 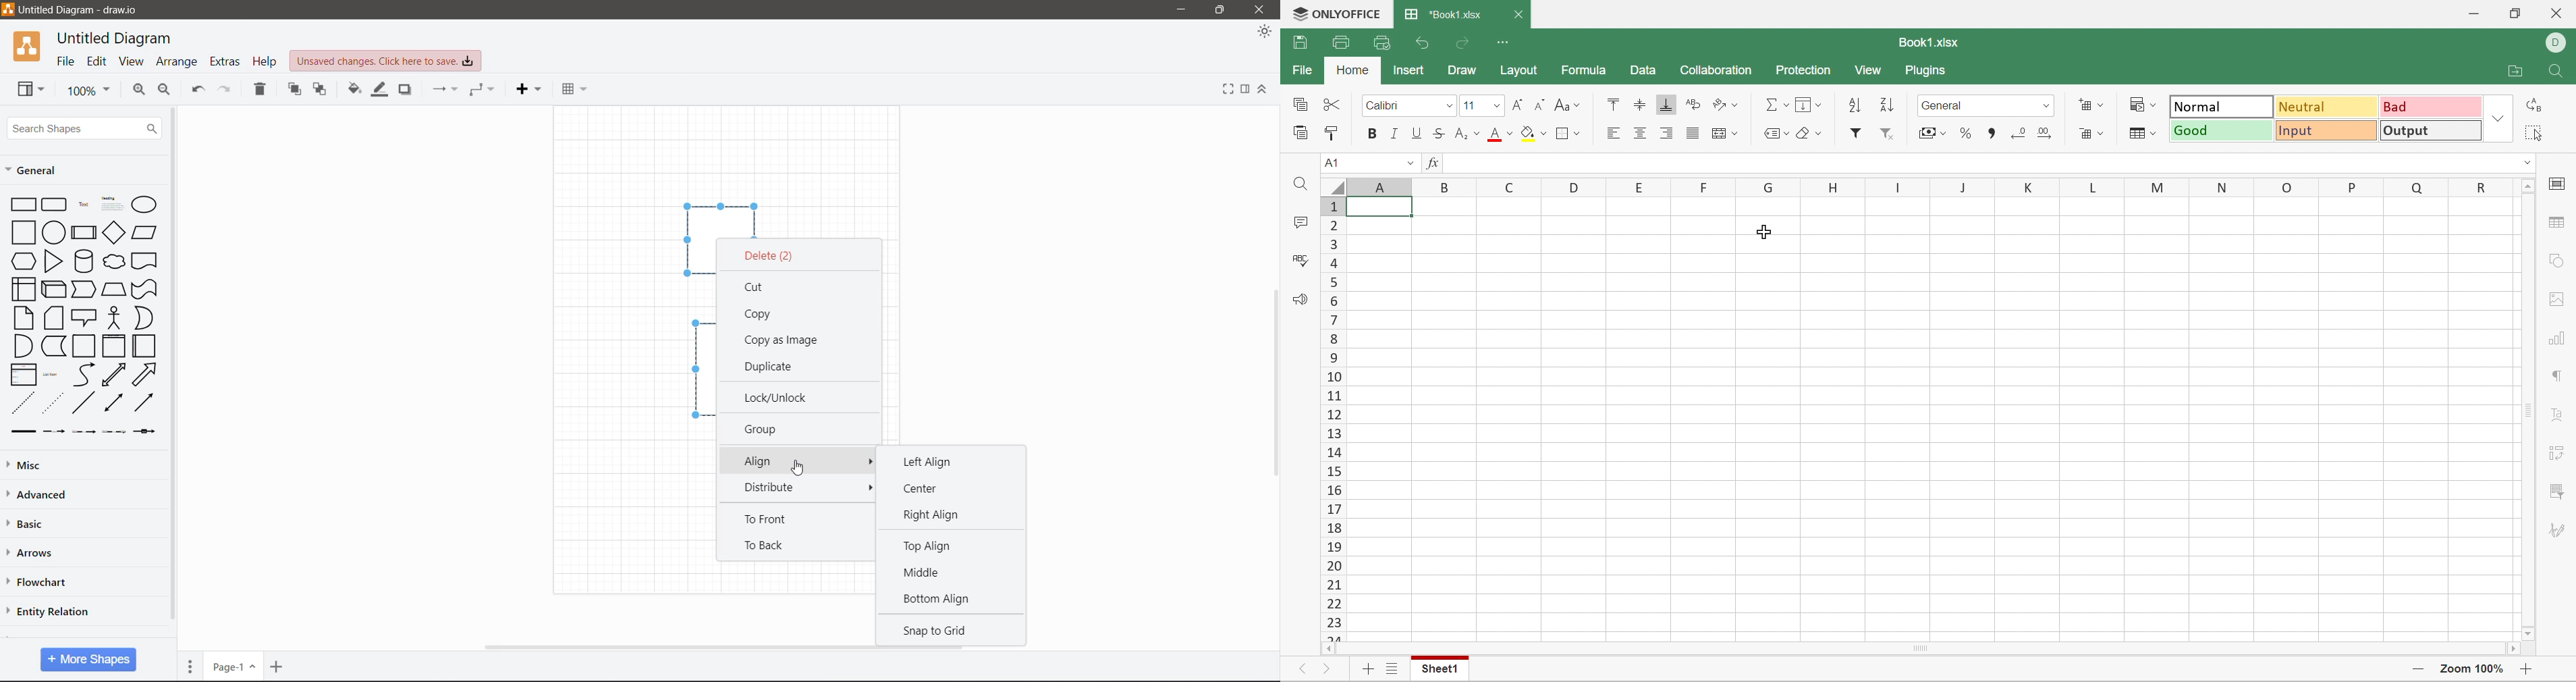 I want to click on Justified, so click(x=1690, y=133).